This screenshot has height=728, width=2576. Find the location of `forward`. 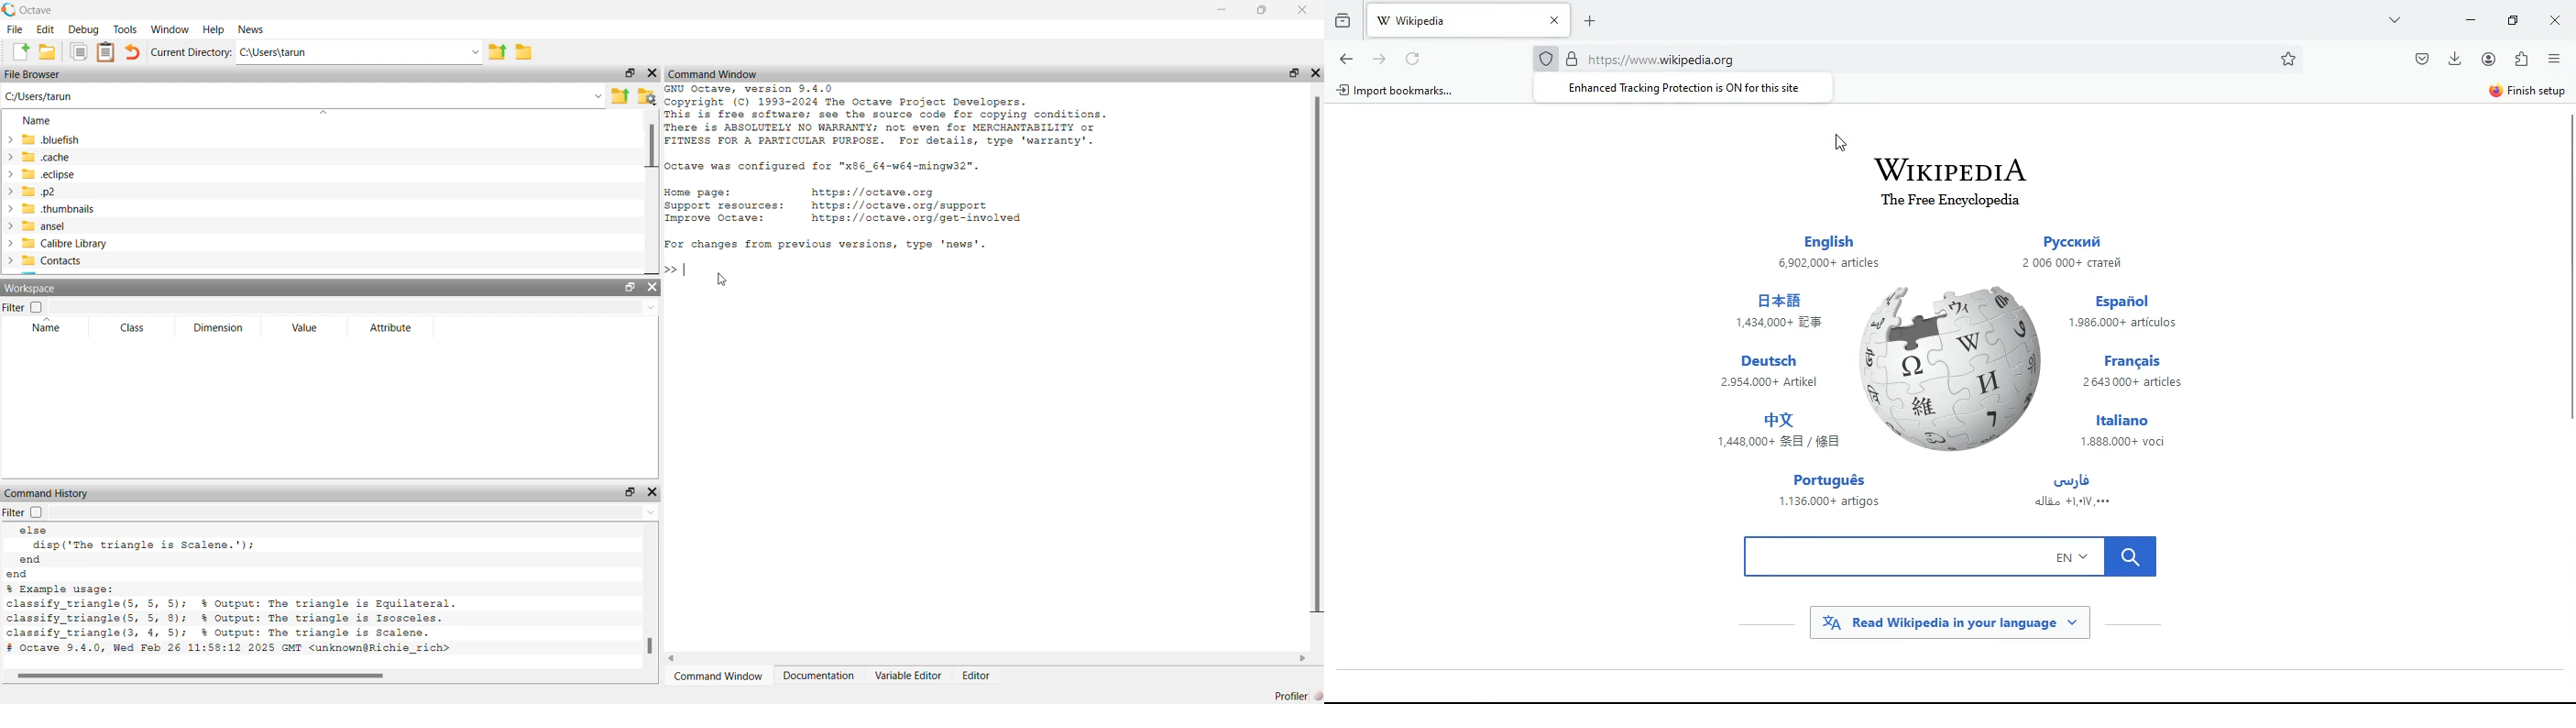

forward is located at coordinates (1382, 58).